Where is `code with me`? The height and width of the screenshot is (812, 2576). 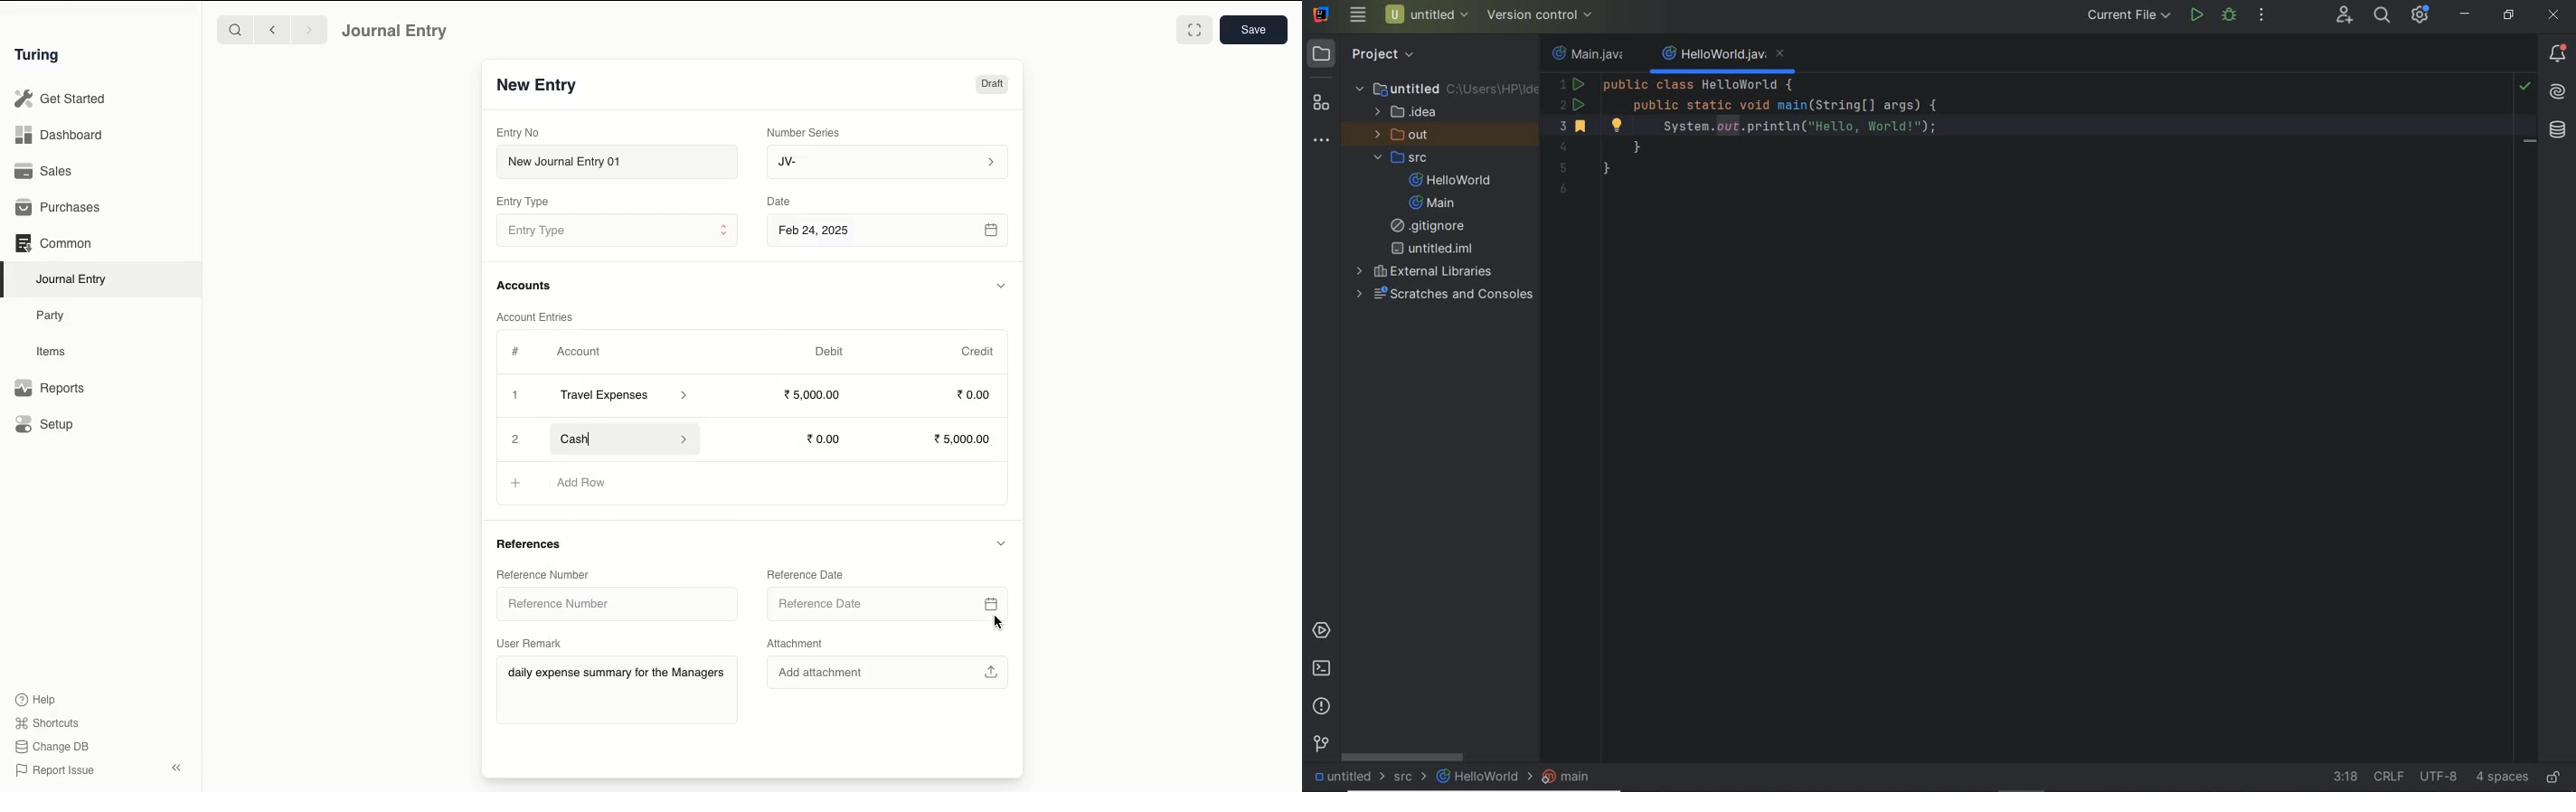 code with me is located at coordinates (2344, 17).